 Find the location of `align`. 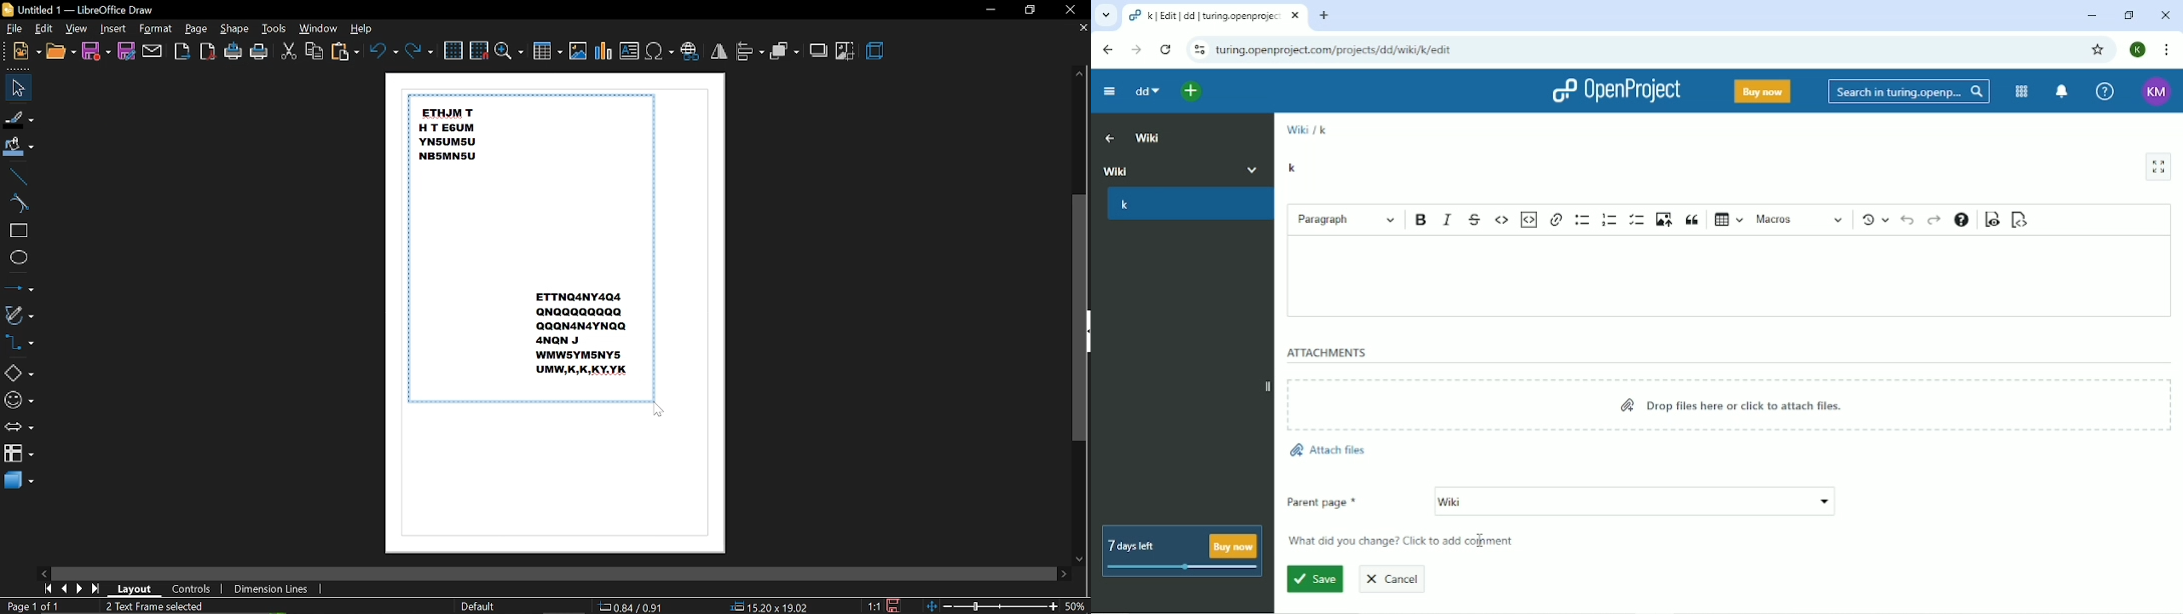

align is located at coordinates (750, 52).